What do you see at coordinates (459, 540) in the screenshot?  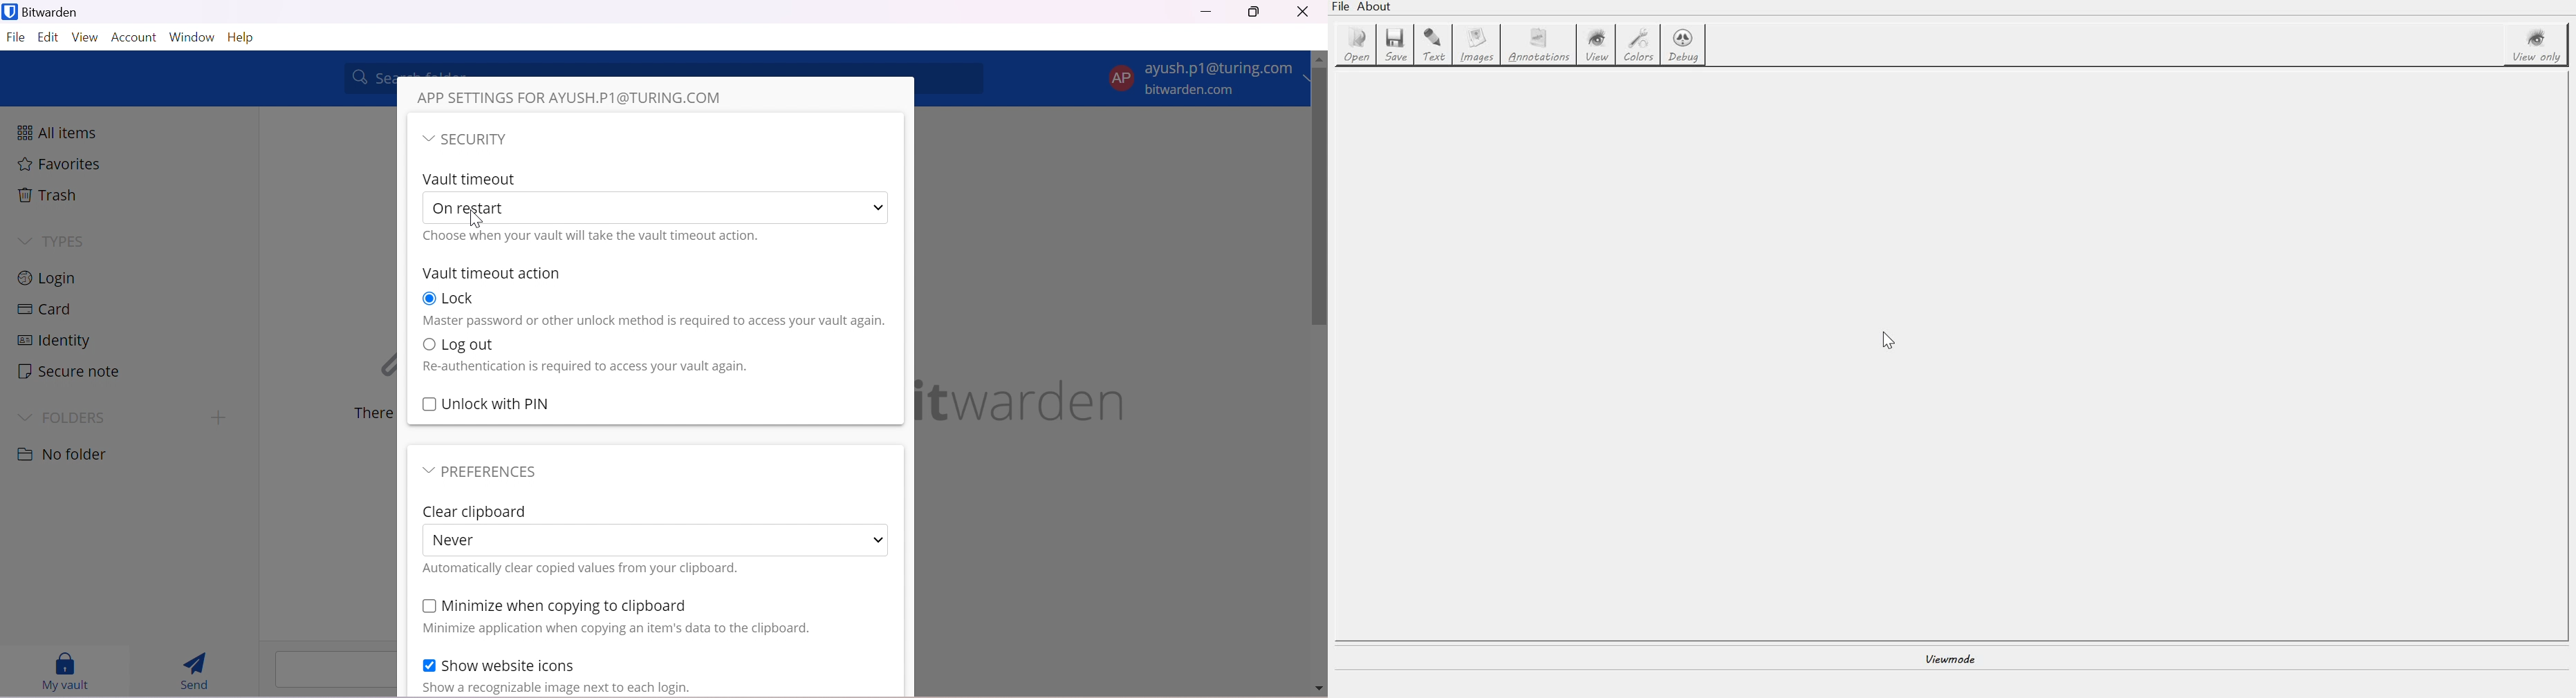 I see `Never` at bounding box center [459, 540].